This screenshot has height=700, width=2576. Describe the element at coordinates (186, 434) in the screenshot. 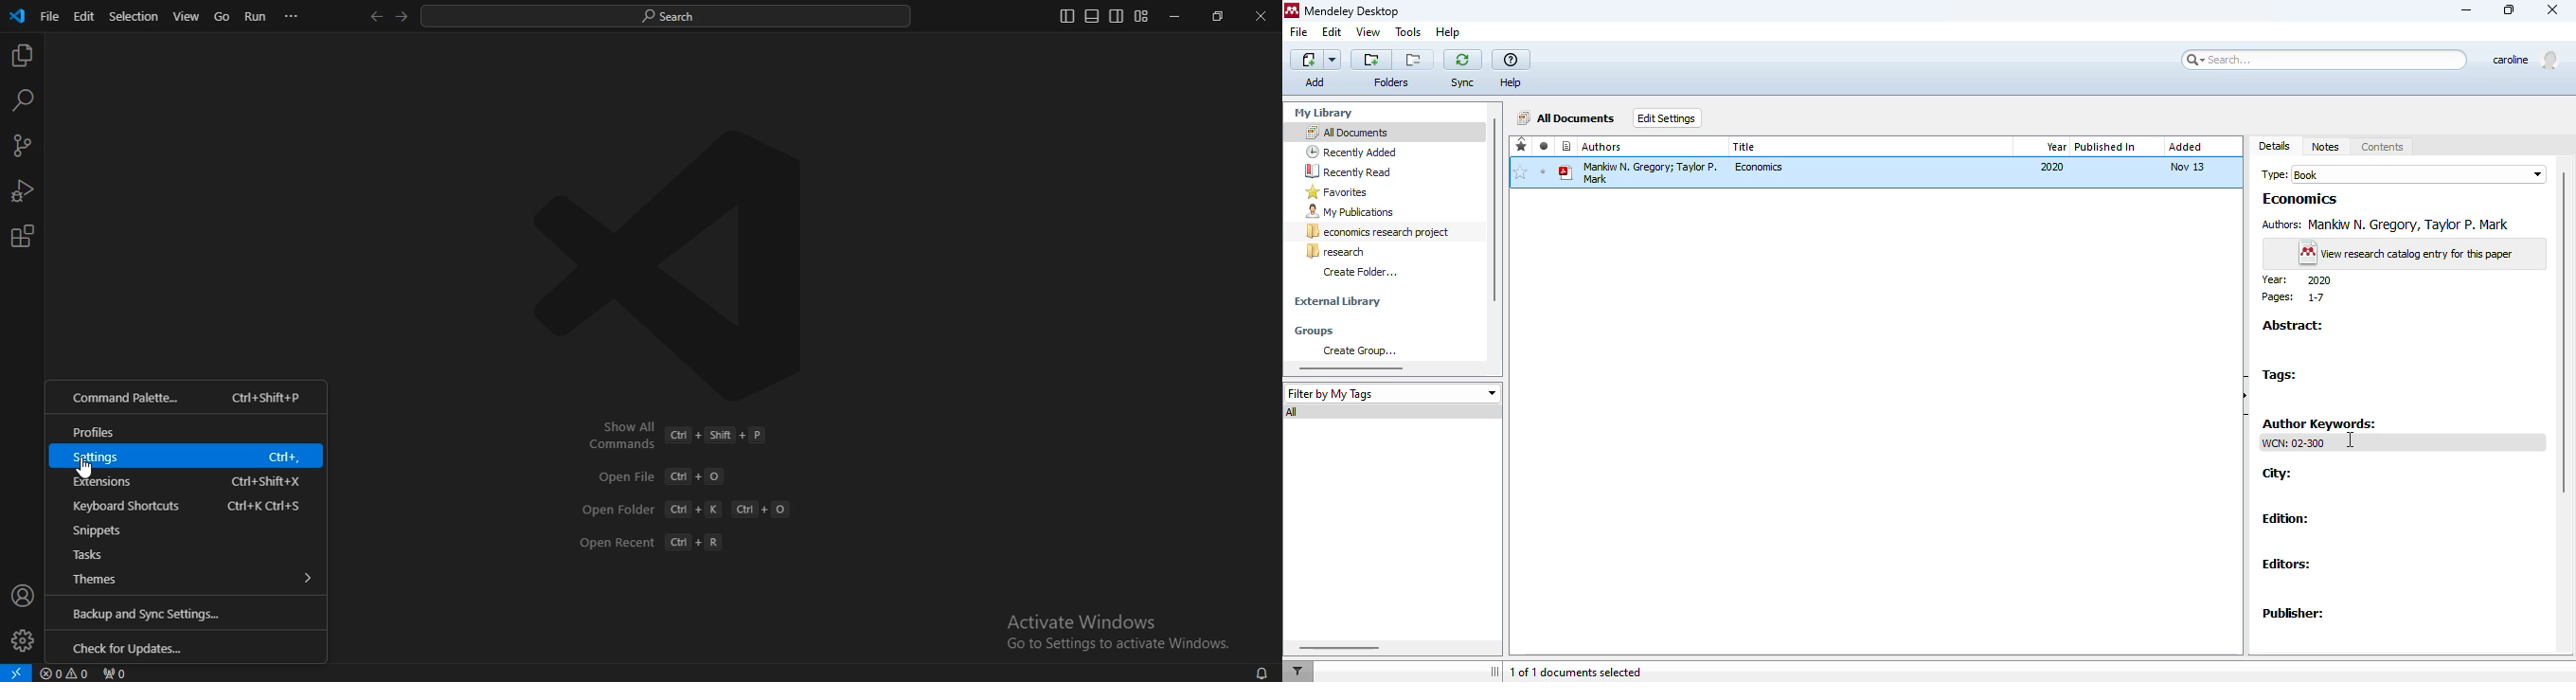

I see `profiles` at that location.